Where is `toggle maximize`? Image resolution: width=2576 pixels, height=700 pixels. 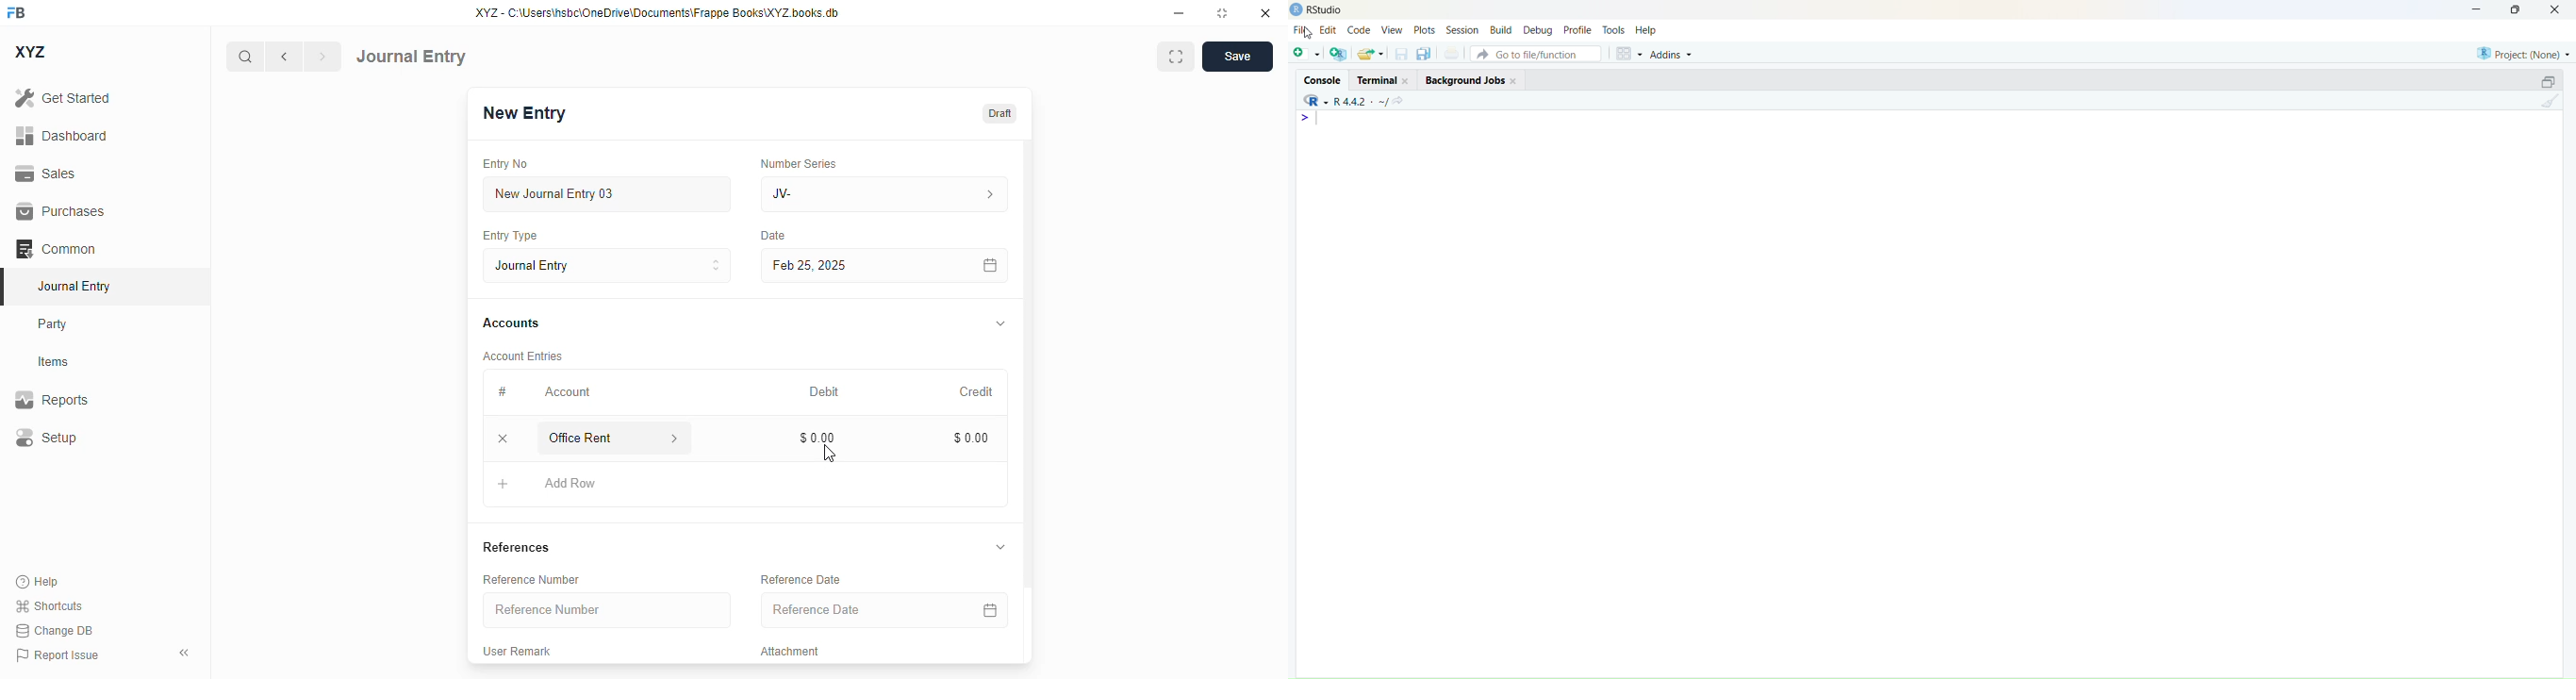 toggle maximize is located at coordinates (1221, 13).